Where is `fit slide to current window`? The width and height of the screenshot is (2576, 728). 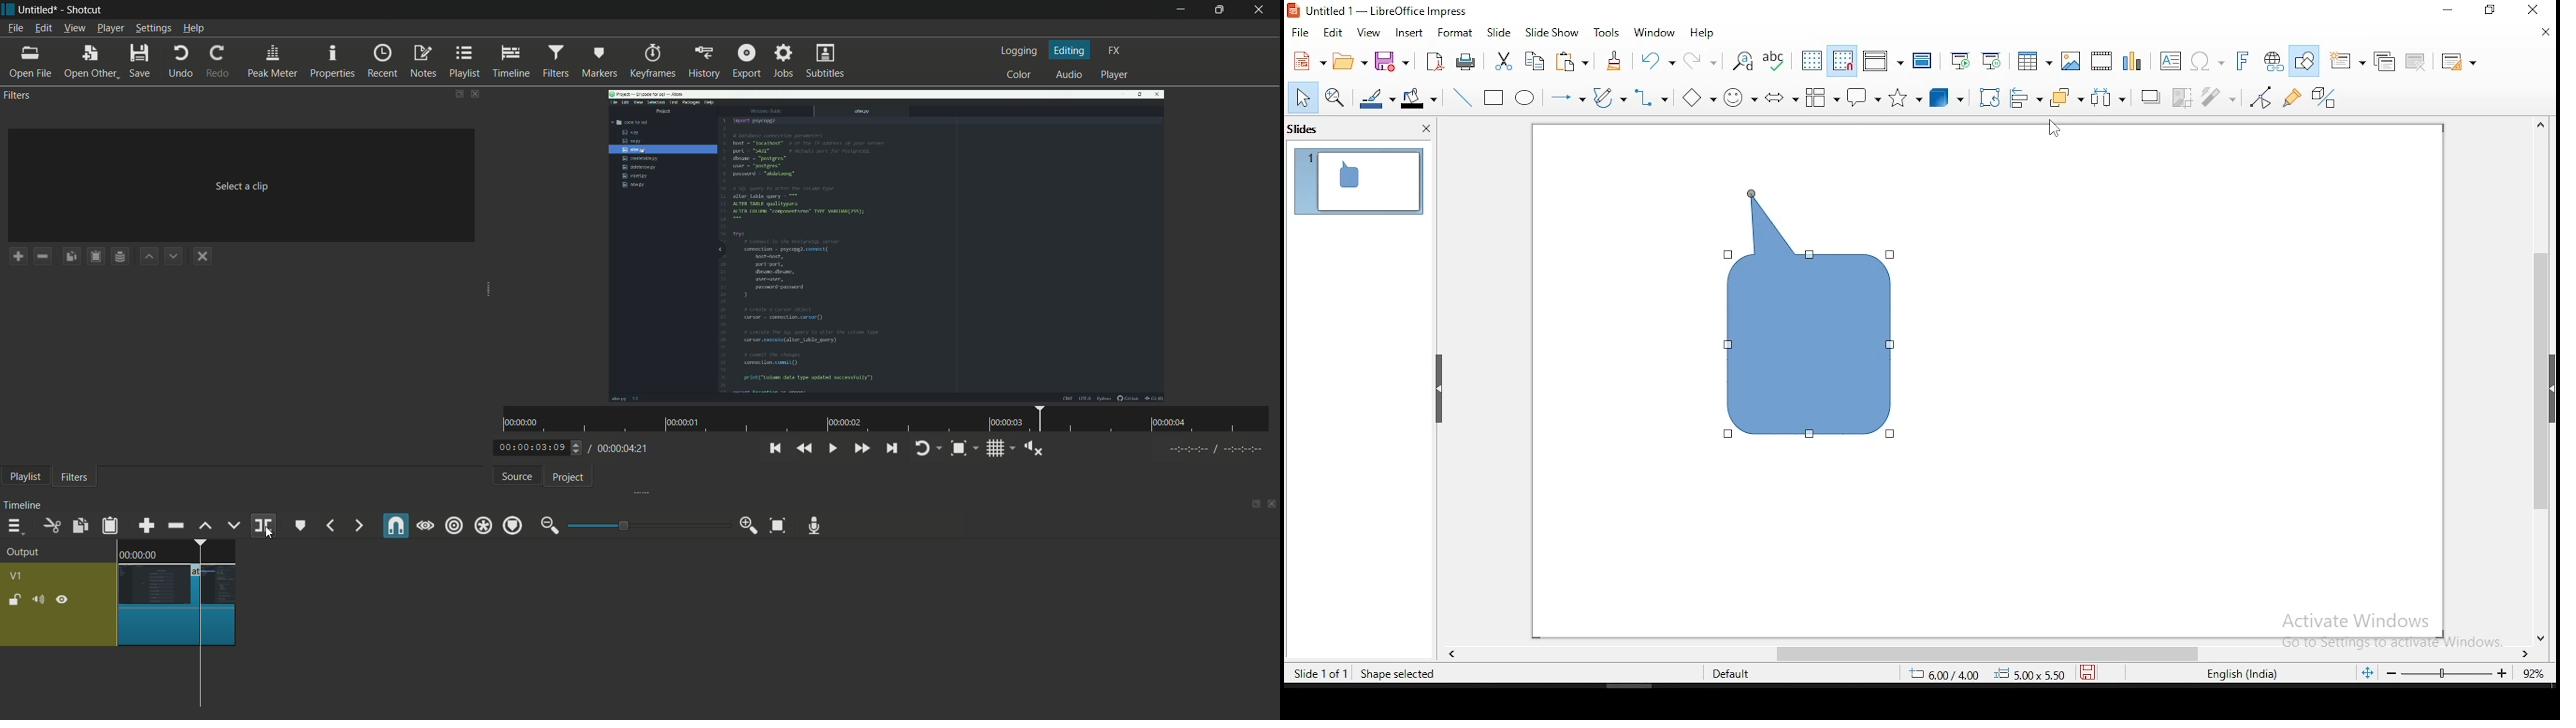
fit slide to current window is located at coordinates (2367, 673).